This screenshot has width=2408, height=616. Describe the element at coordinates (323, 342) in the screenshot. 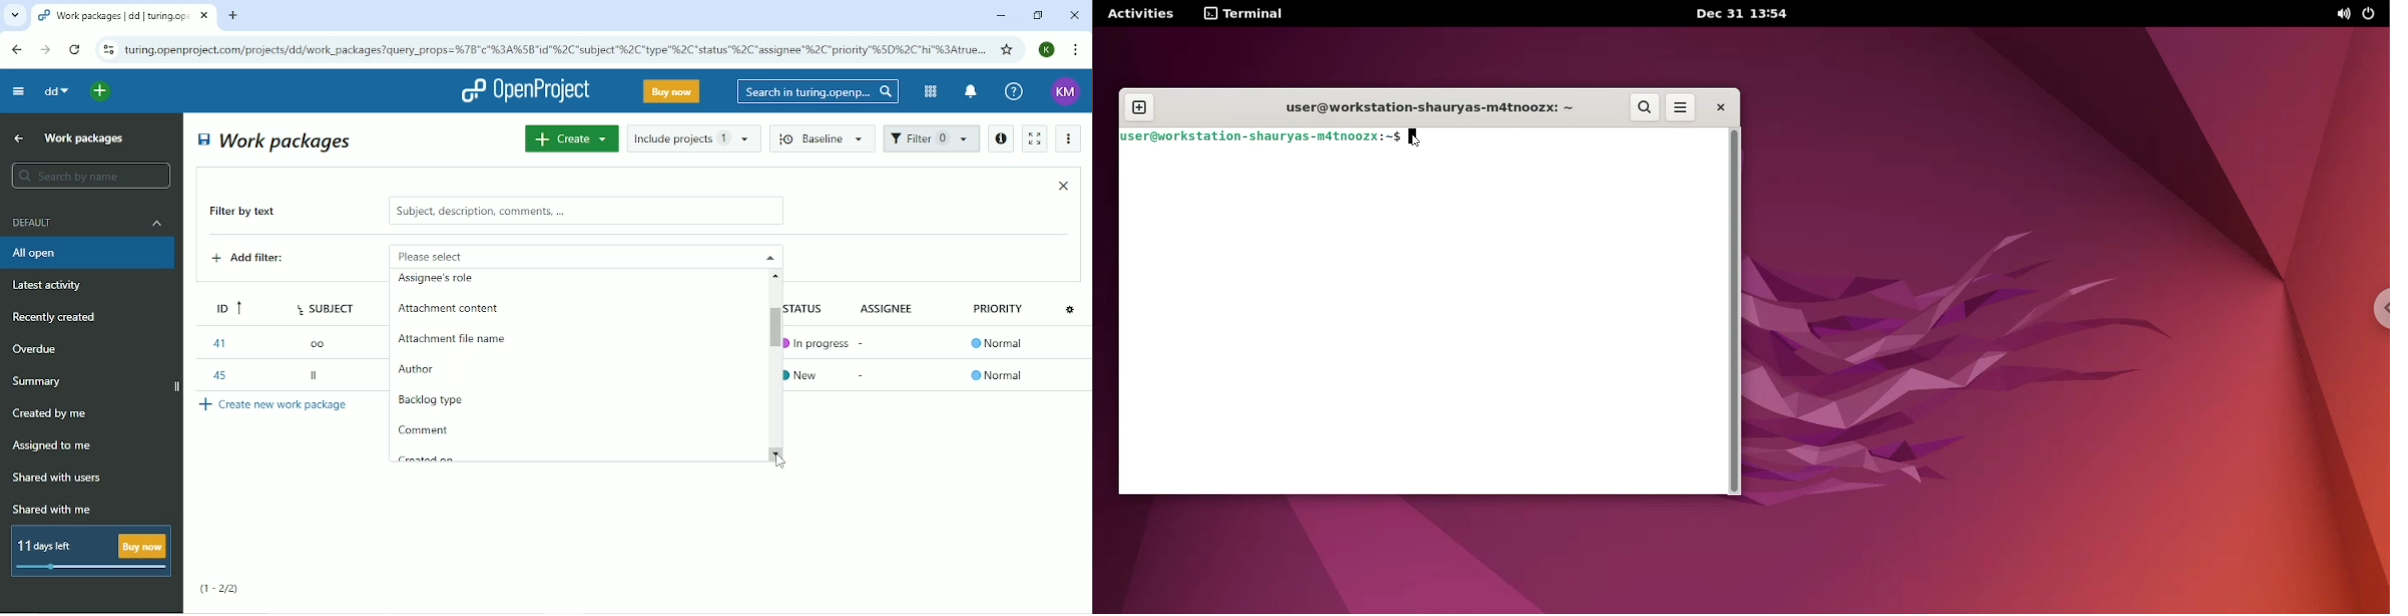

I see `oo` at that location.